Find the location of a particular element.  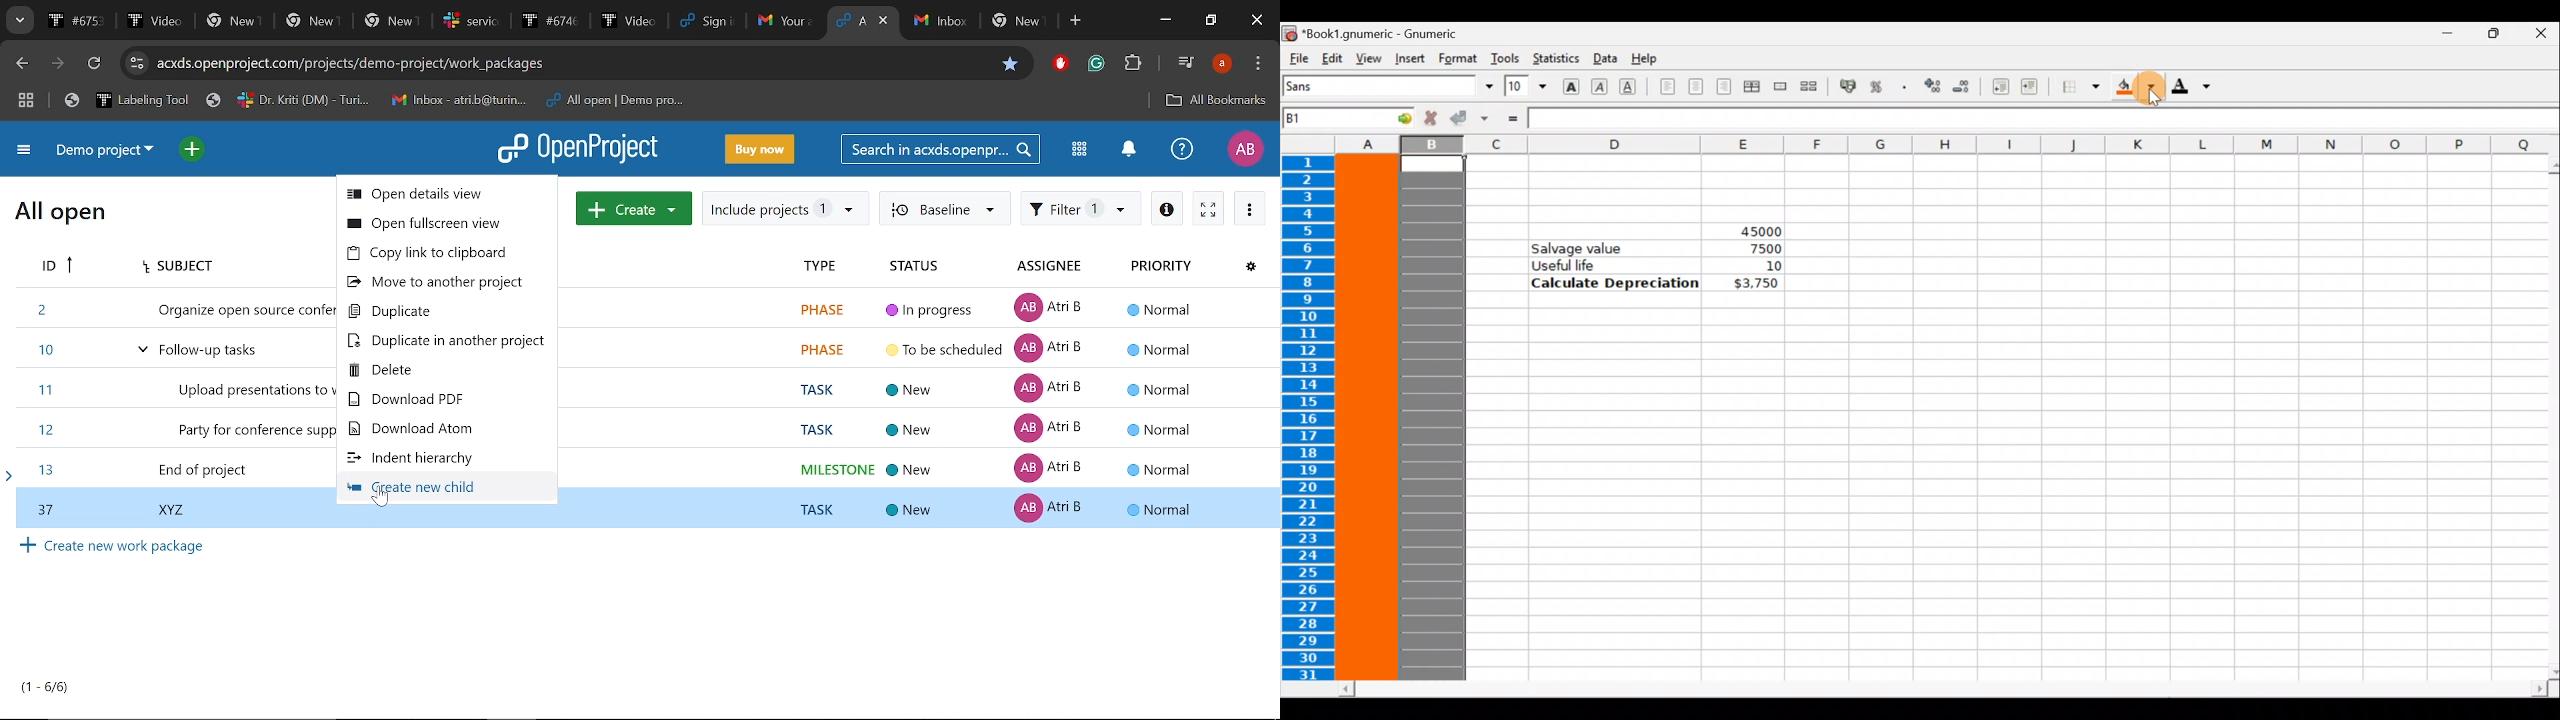

Italic is located at coordinates (1601, 85).